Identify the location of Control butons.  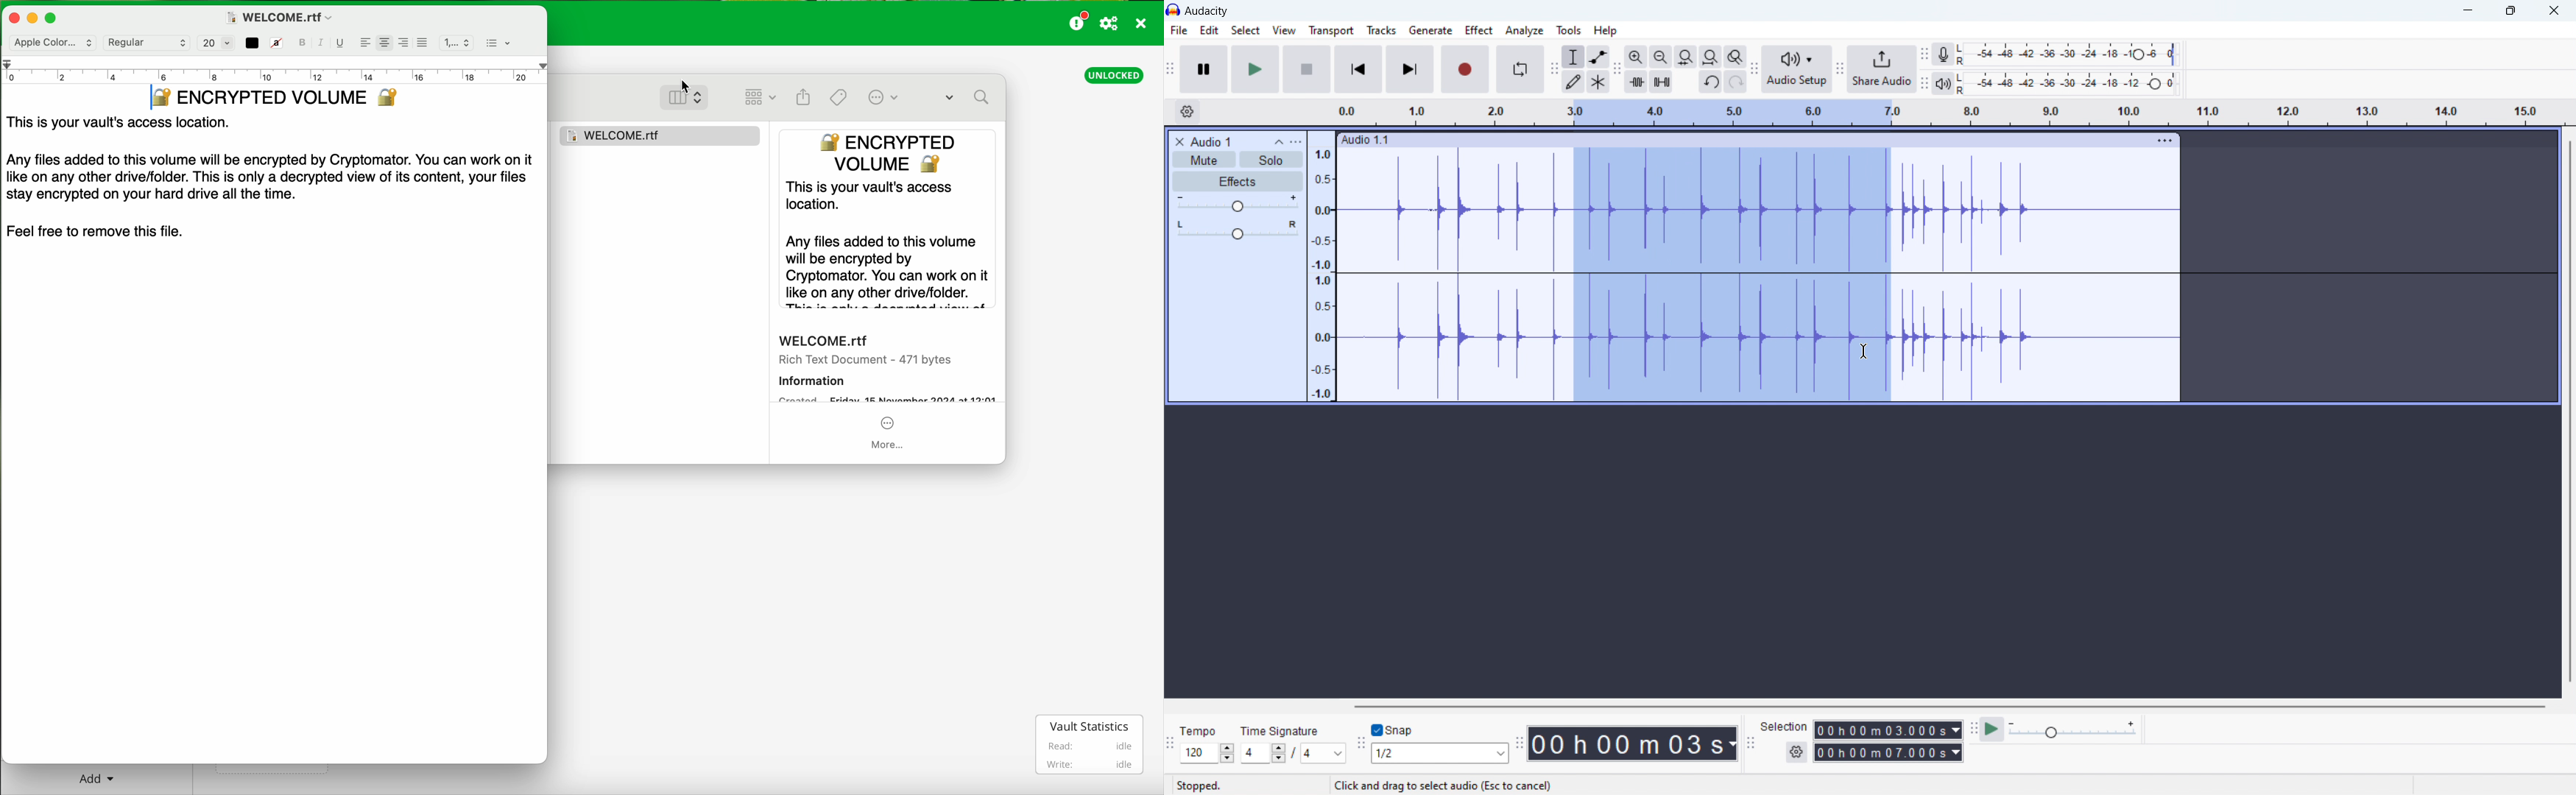
(36, 17).